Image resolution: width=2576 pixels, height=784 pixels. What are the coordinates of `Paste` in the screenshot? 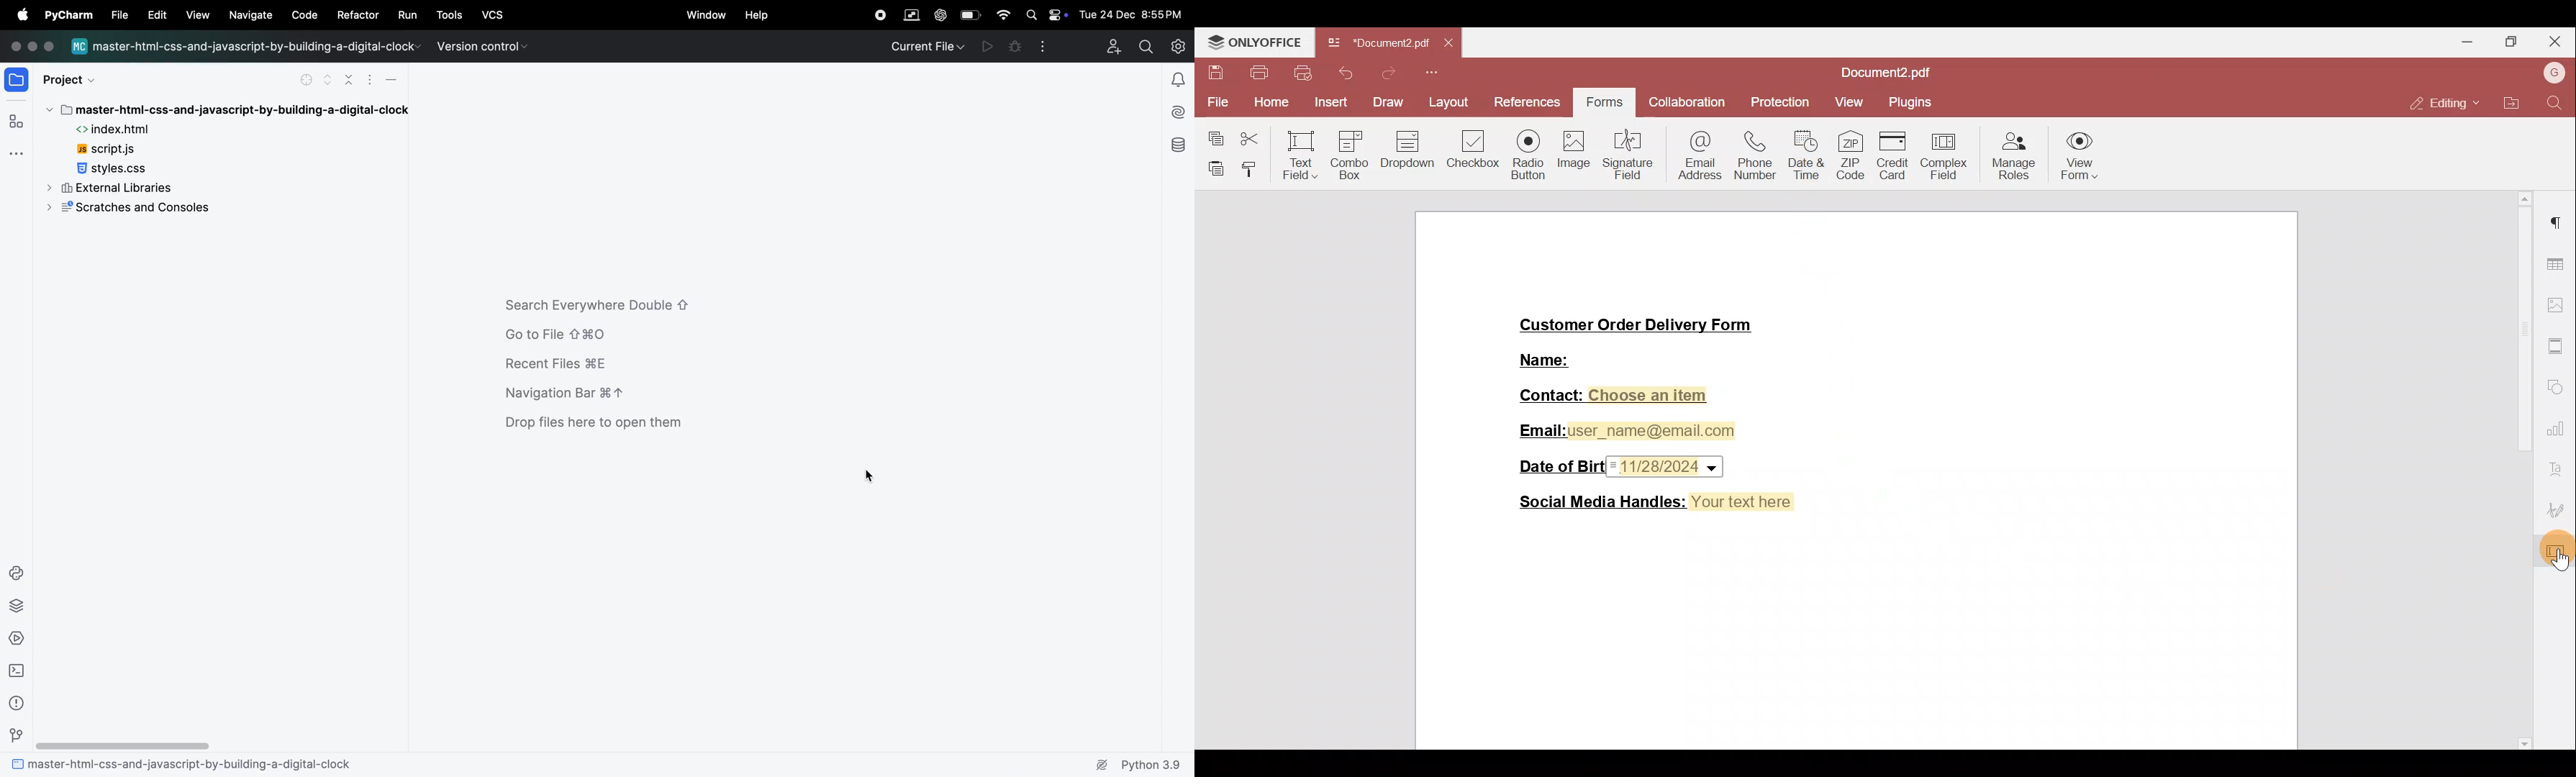 It's located at (1212, 165).